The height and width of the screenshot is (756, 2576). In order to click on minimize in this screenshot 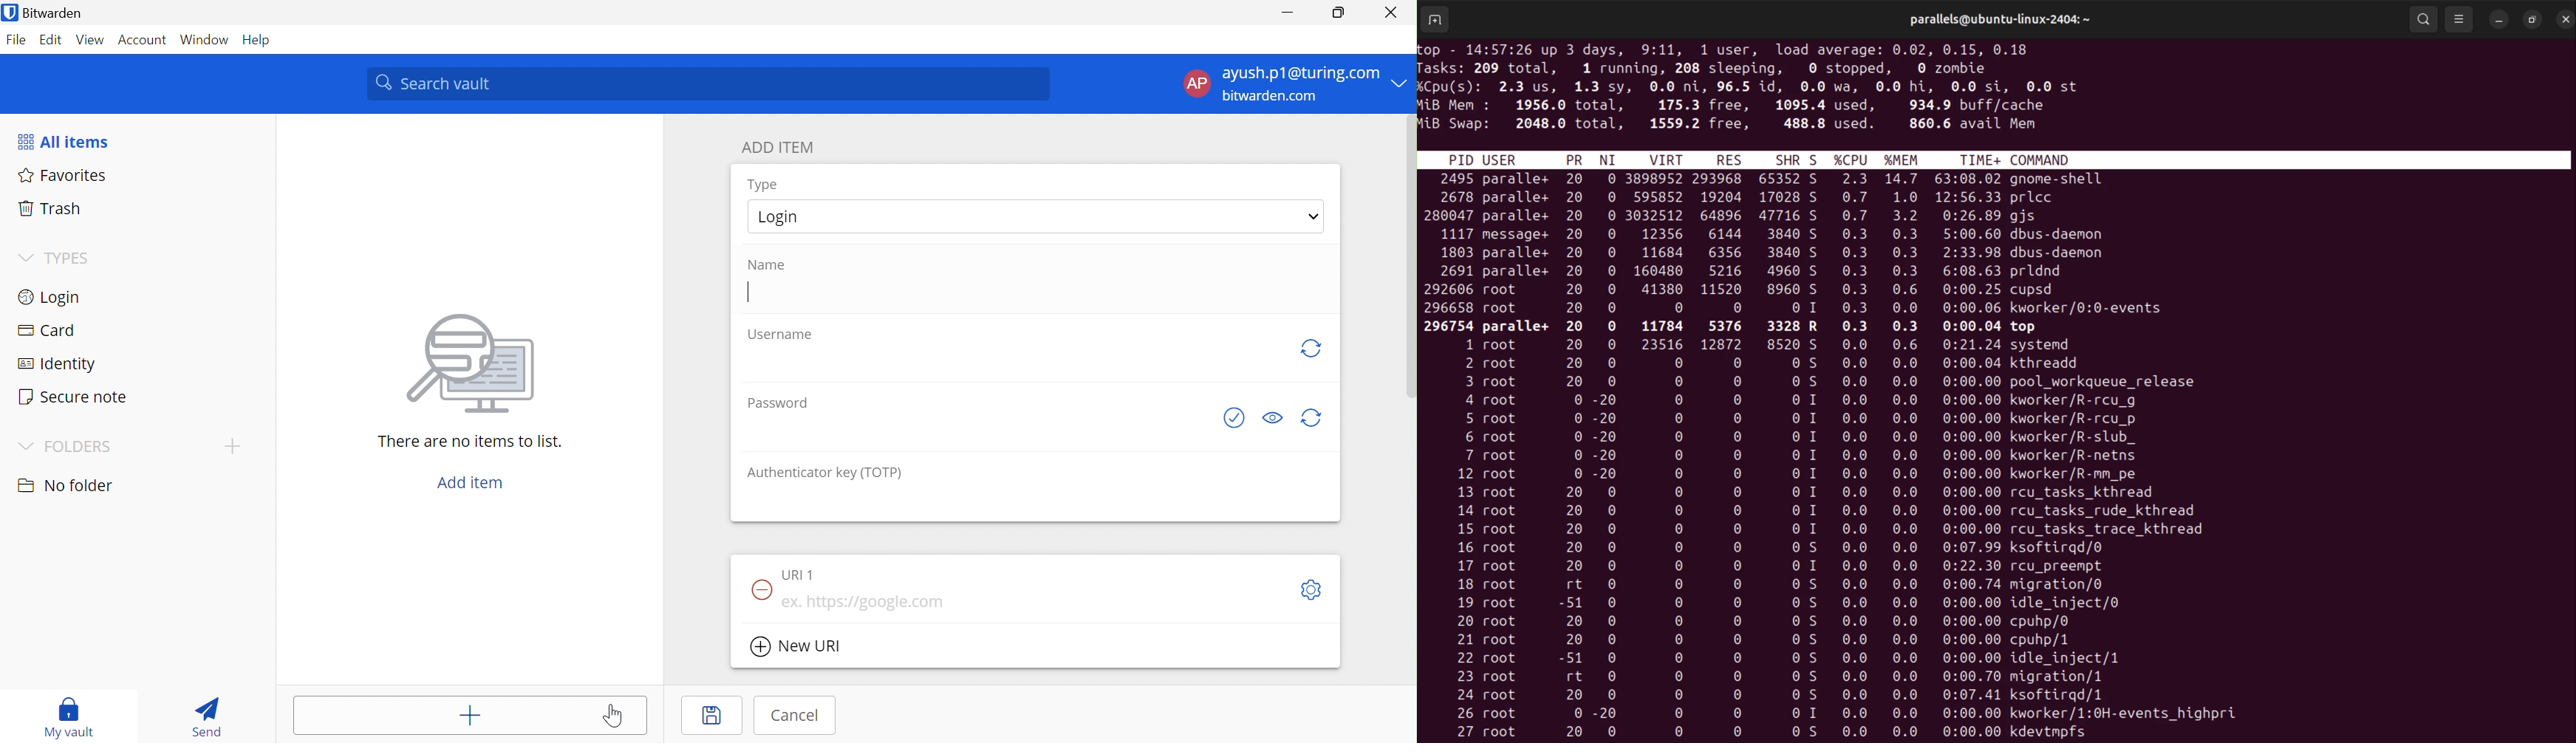, I will do `click(2499, 20)`.